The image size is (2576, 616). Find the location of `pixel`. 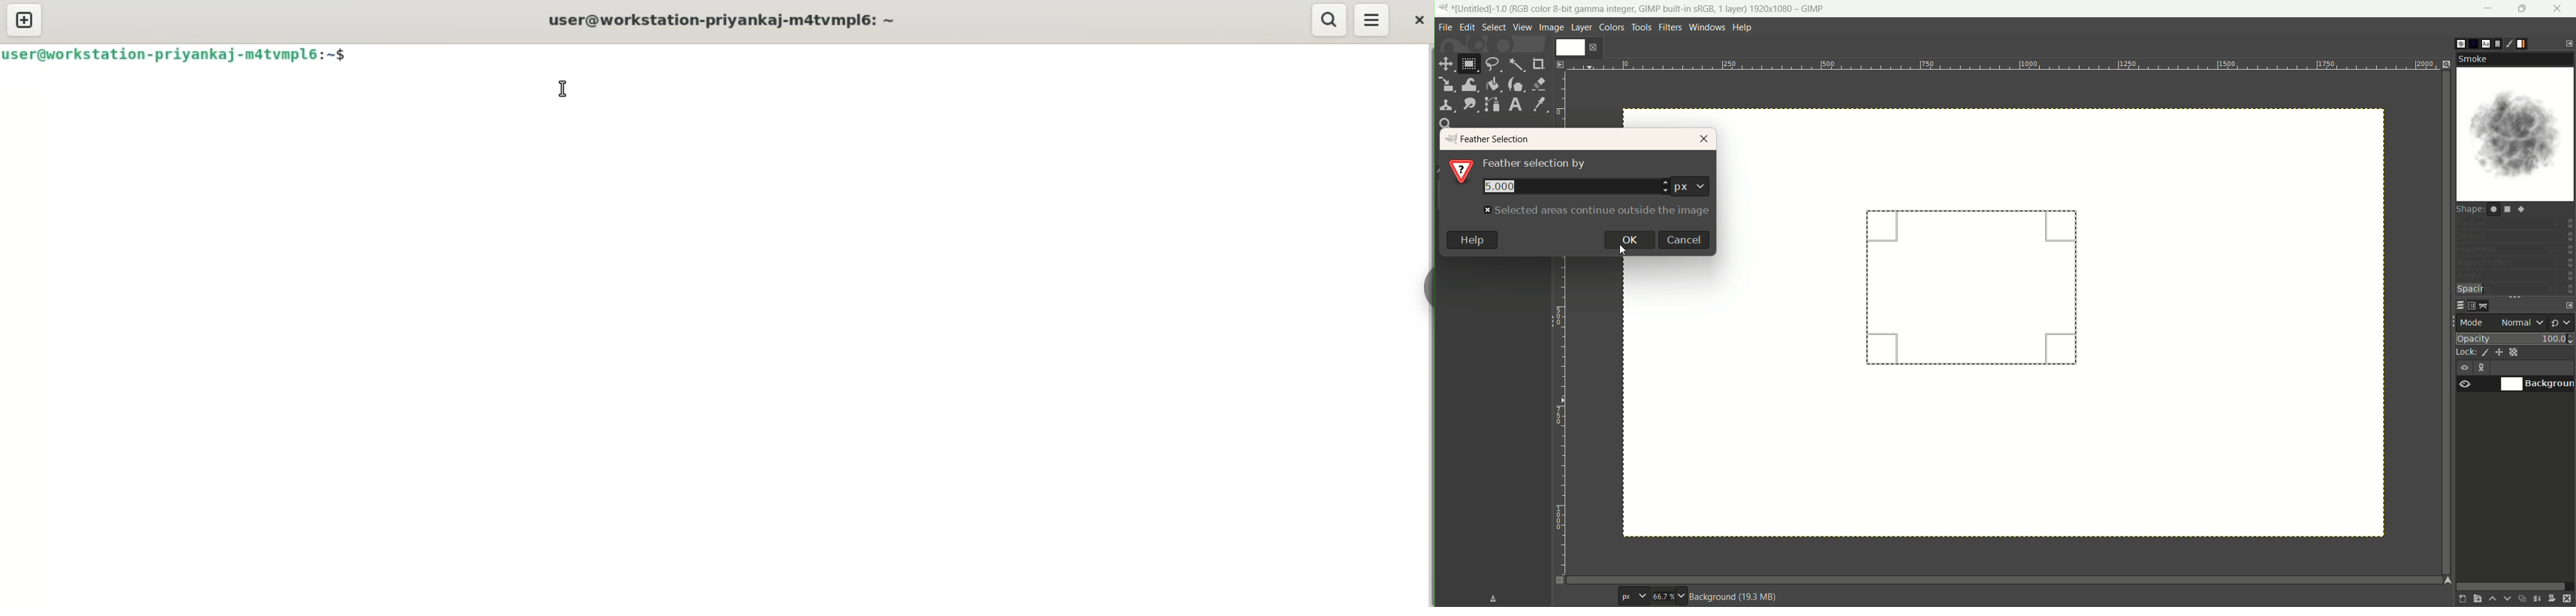

pixel is located at coordinates (1632, 596).